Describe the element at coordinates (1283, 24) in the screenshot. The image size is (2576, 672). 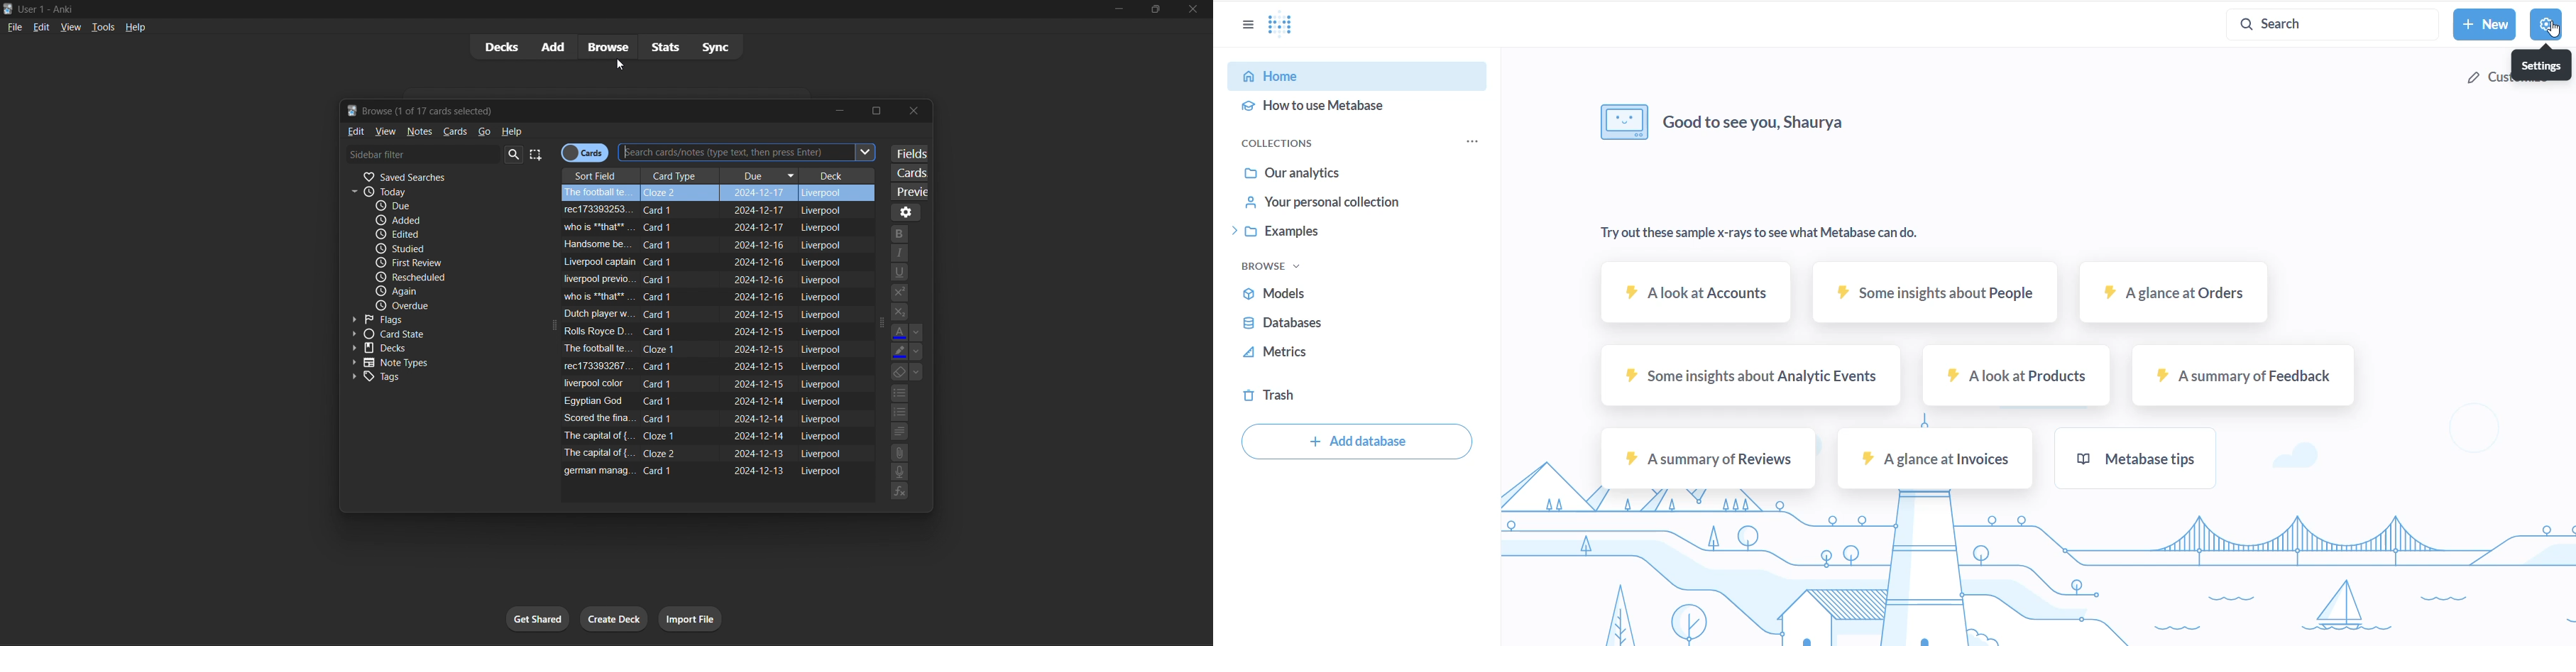
I see `LOGO` at that location.